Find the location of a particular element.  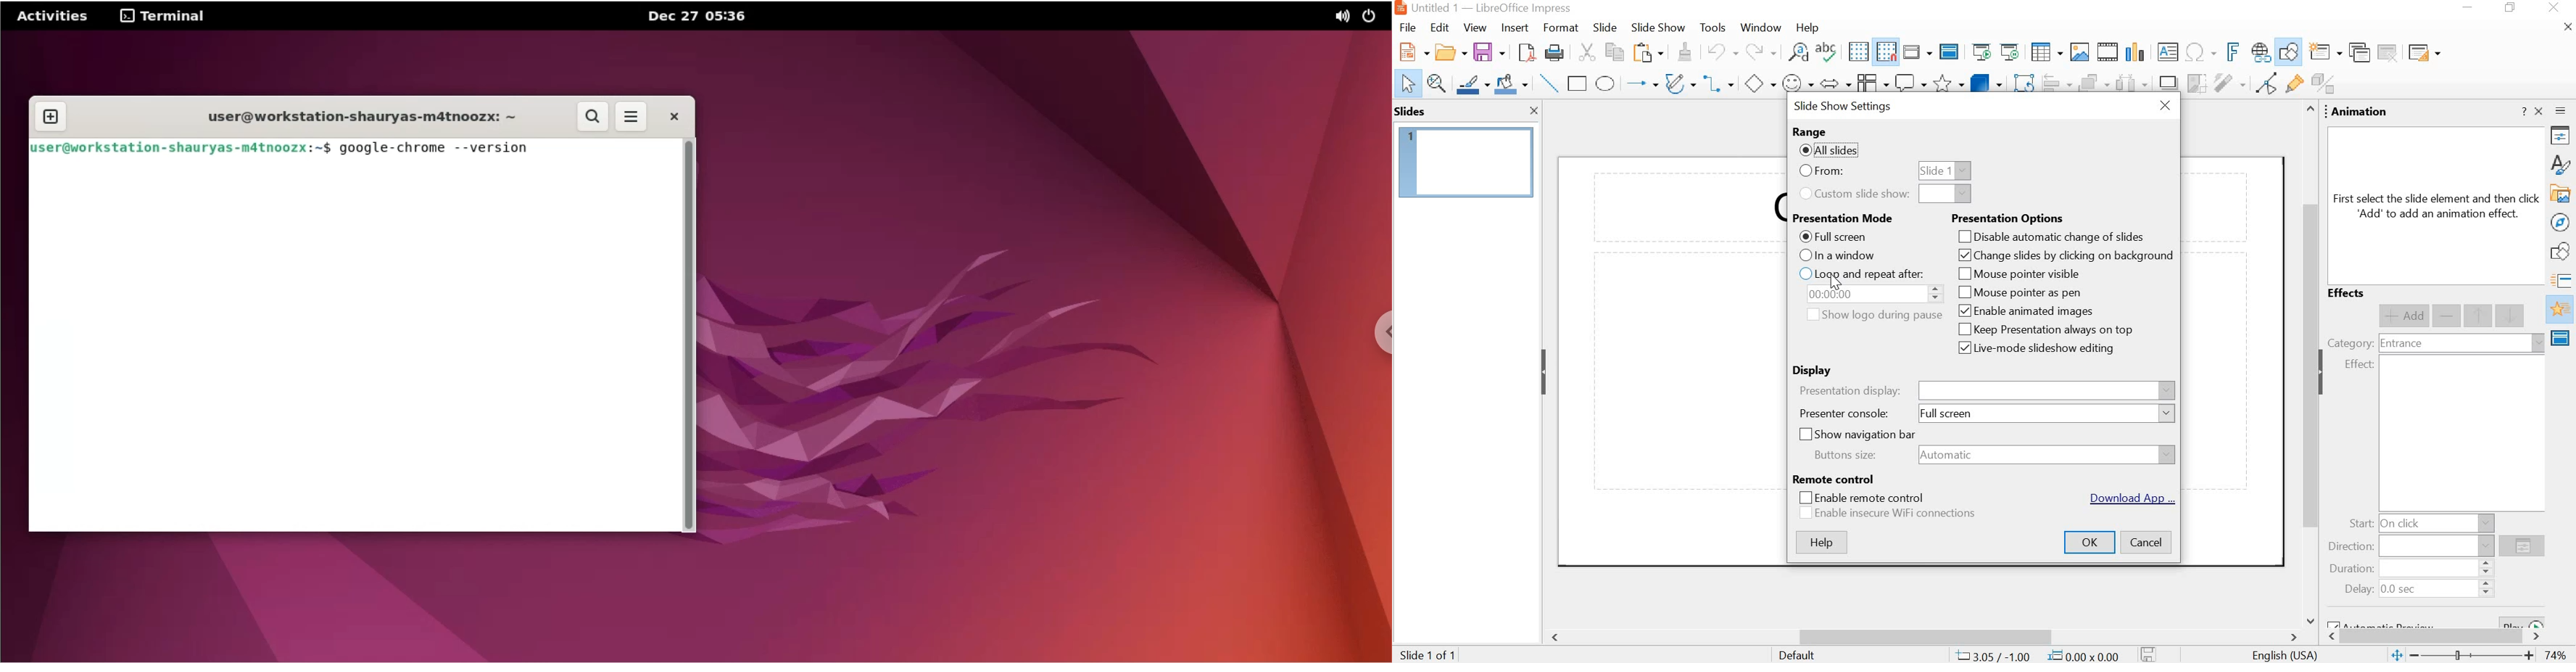

rectangle is located at coordinates (1578, 83).